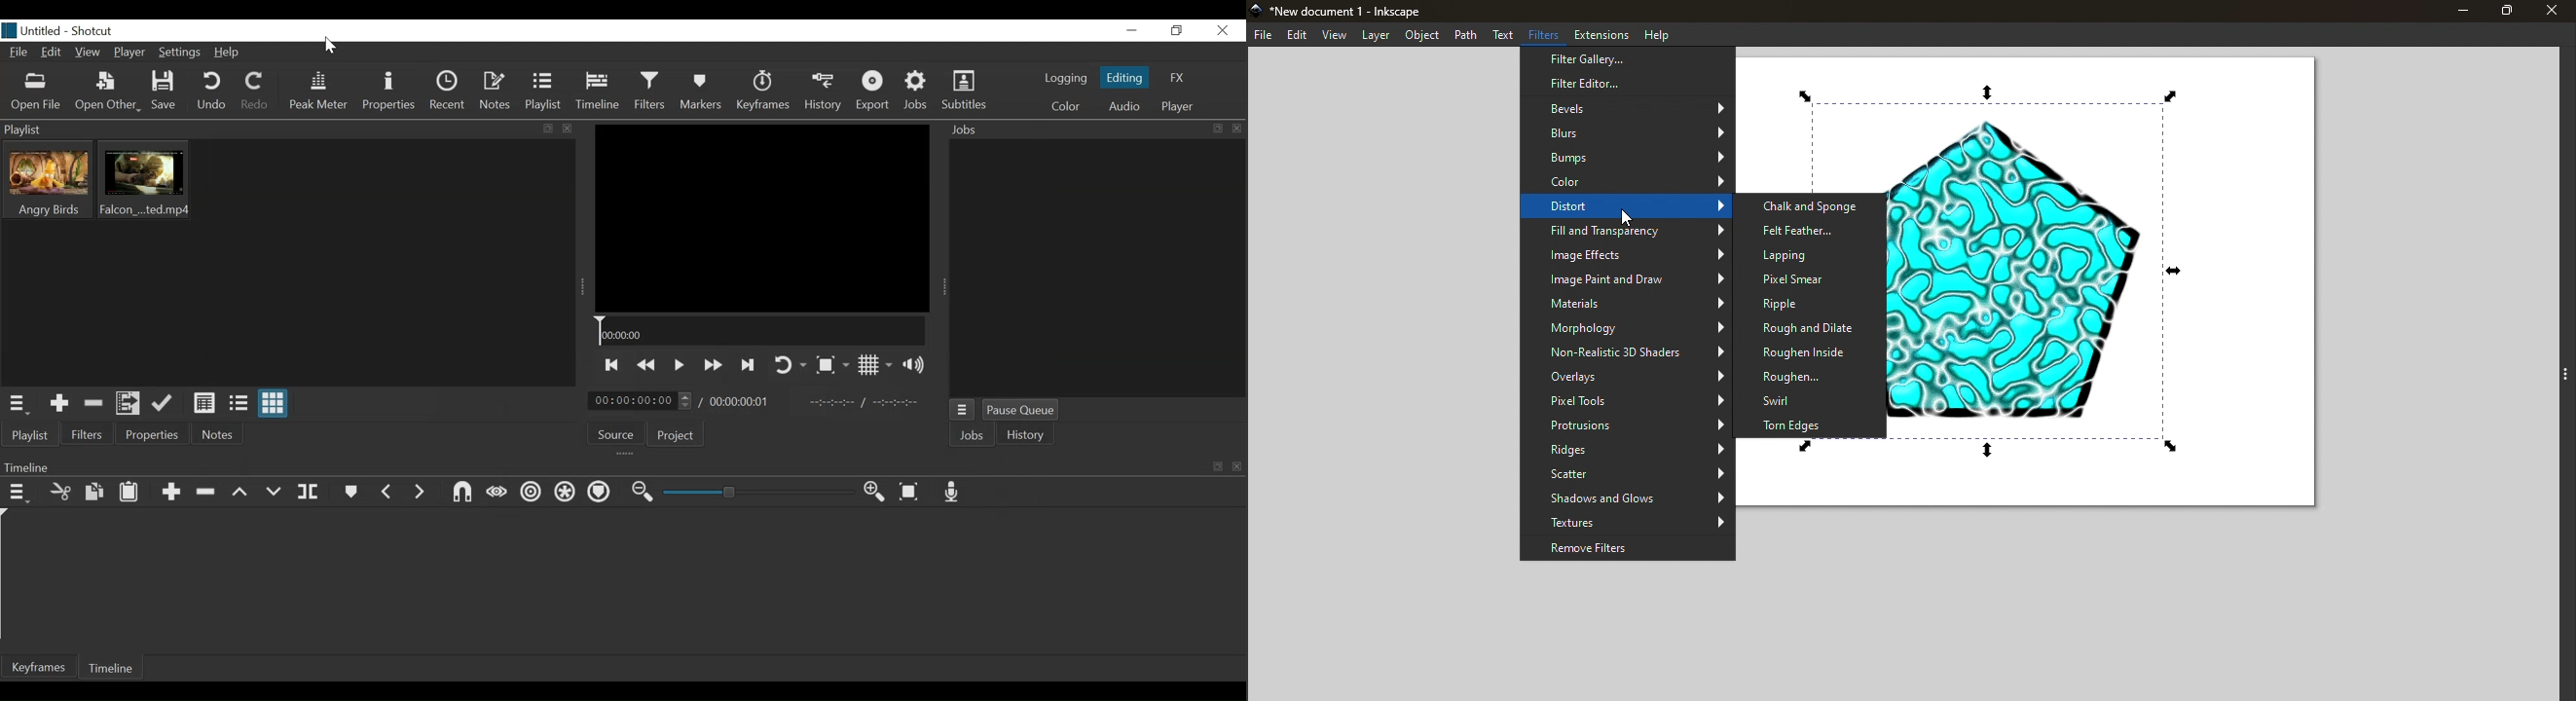 The image size is (2576, 728). Describe the element at coordinates (165, 92) in the screenshot. I see `Save` at that location.